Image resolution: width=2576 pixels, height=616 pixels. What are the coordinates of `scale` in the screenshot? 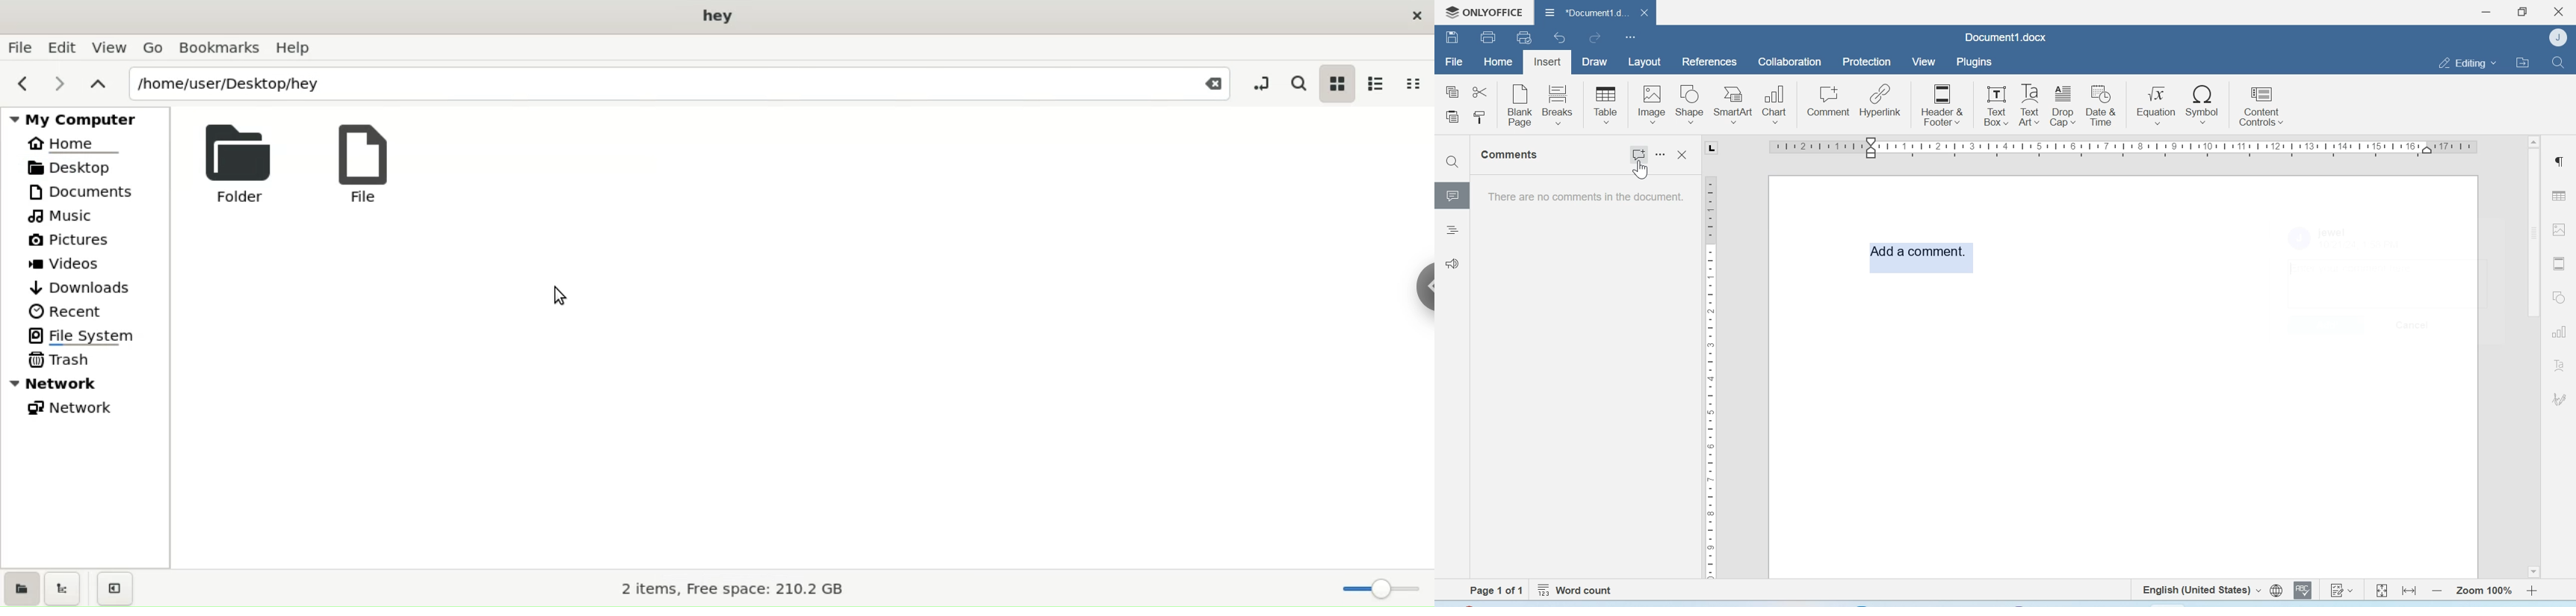 It's located at (1710, 375).